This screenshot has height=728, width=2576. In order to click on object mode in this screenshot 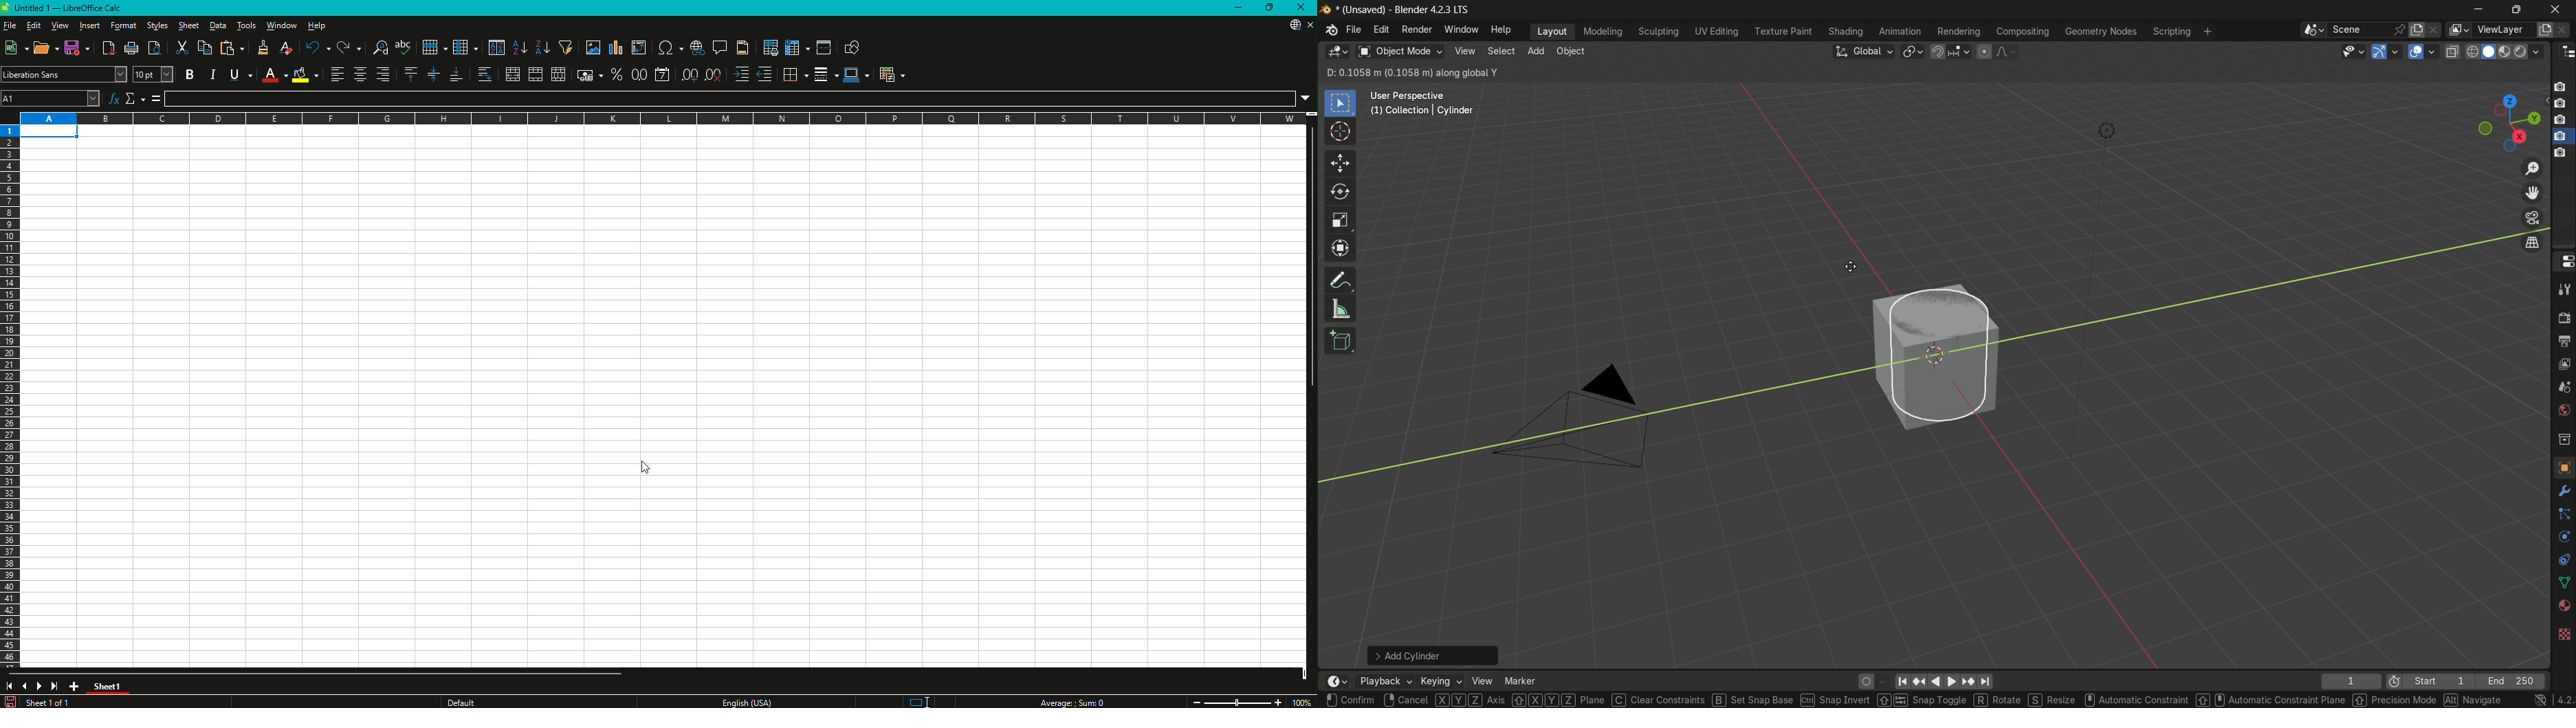, I will do `click(1399, 51)`.